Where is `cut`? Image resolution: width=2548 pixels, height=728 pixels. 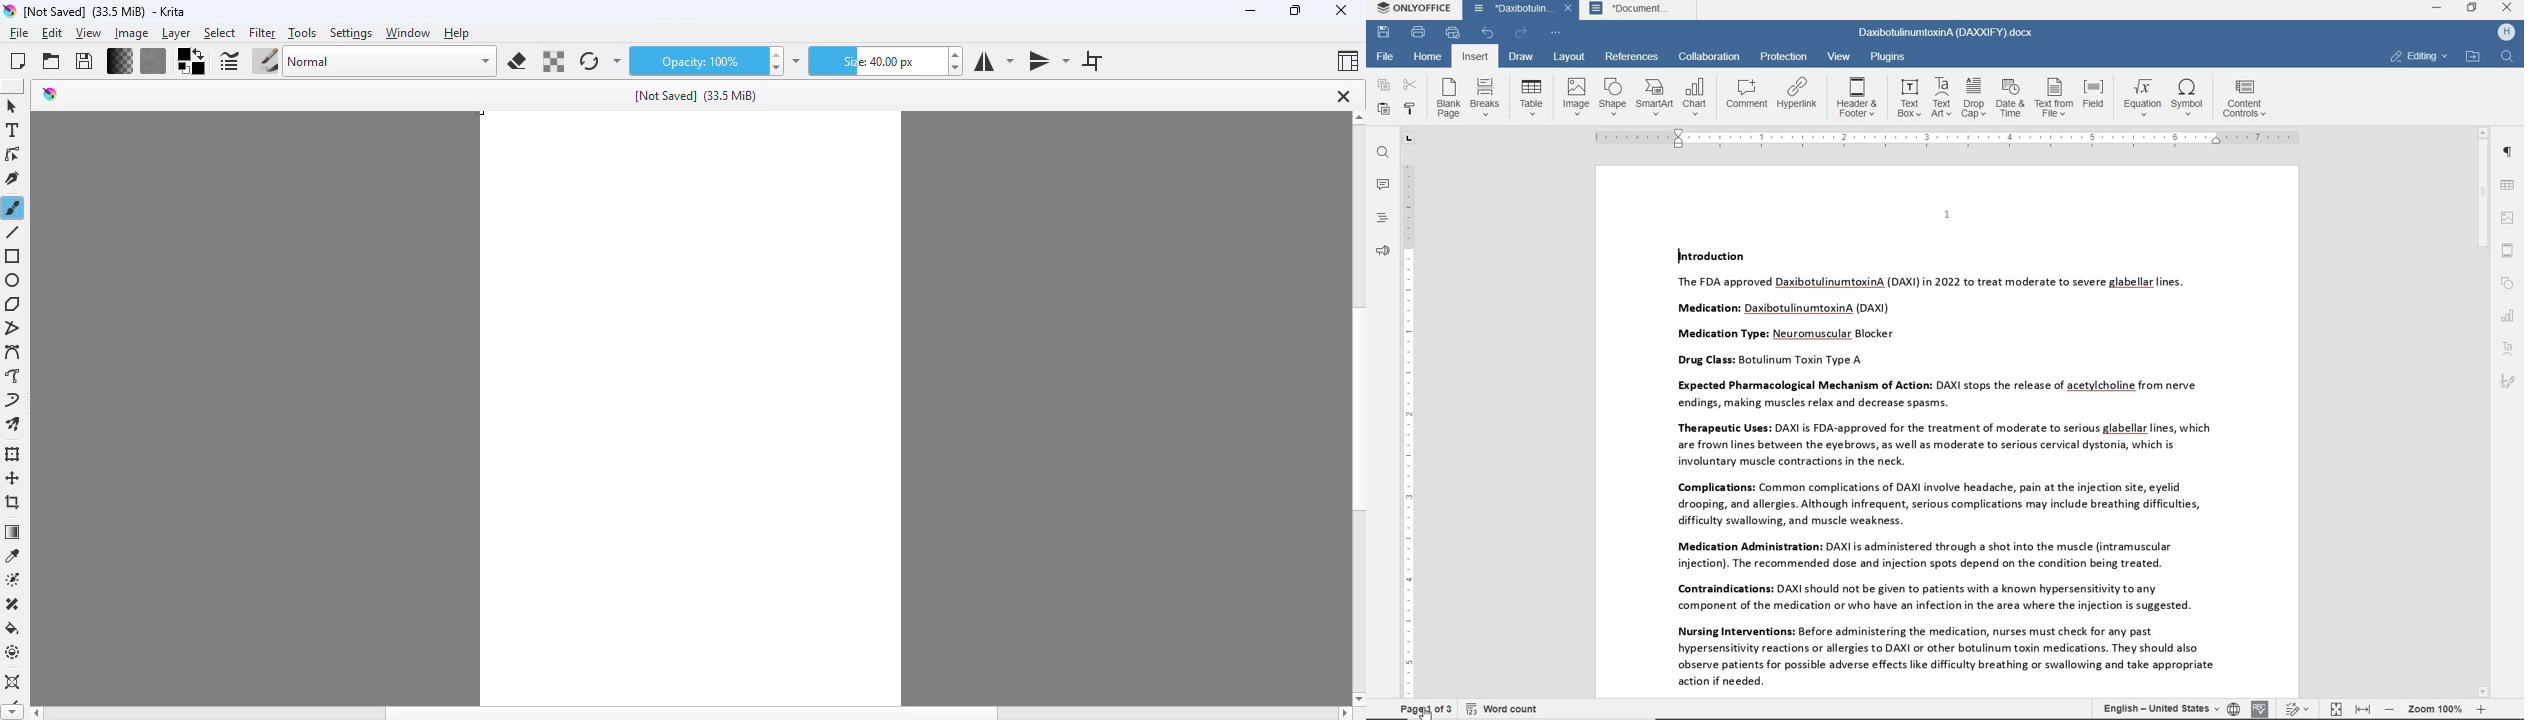 cut is located at coordinates (1410, 85).